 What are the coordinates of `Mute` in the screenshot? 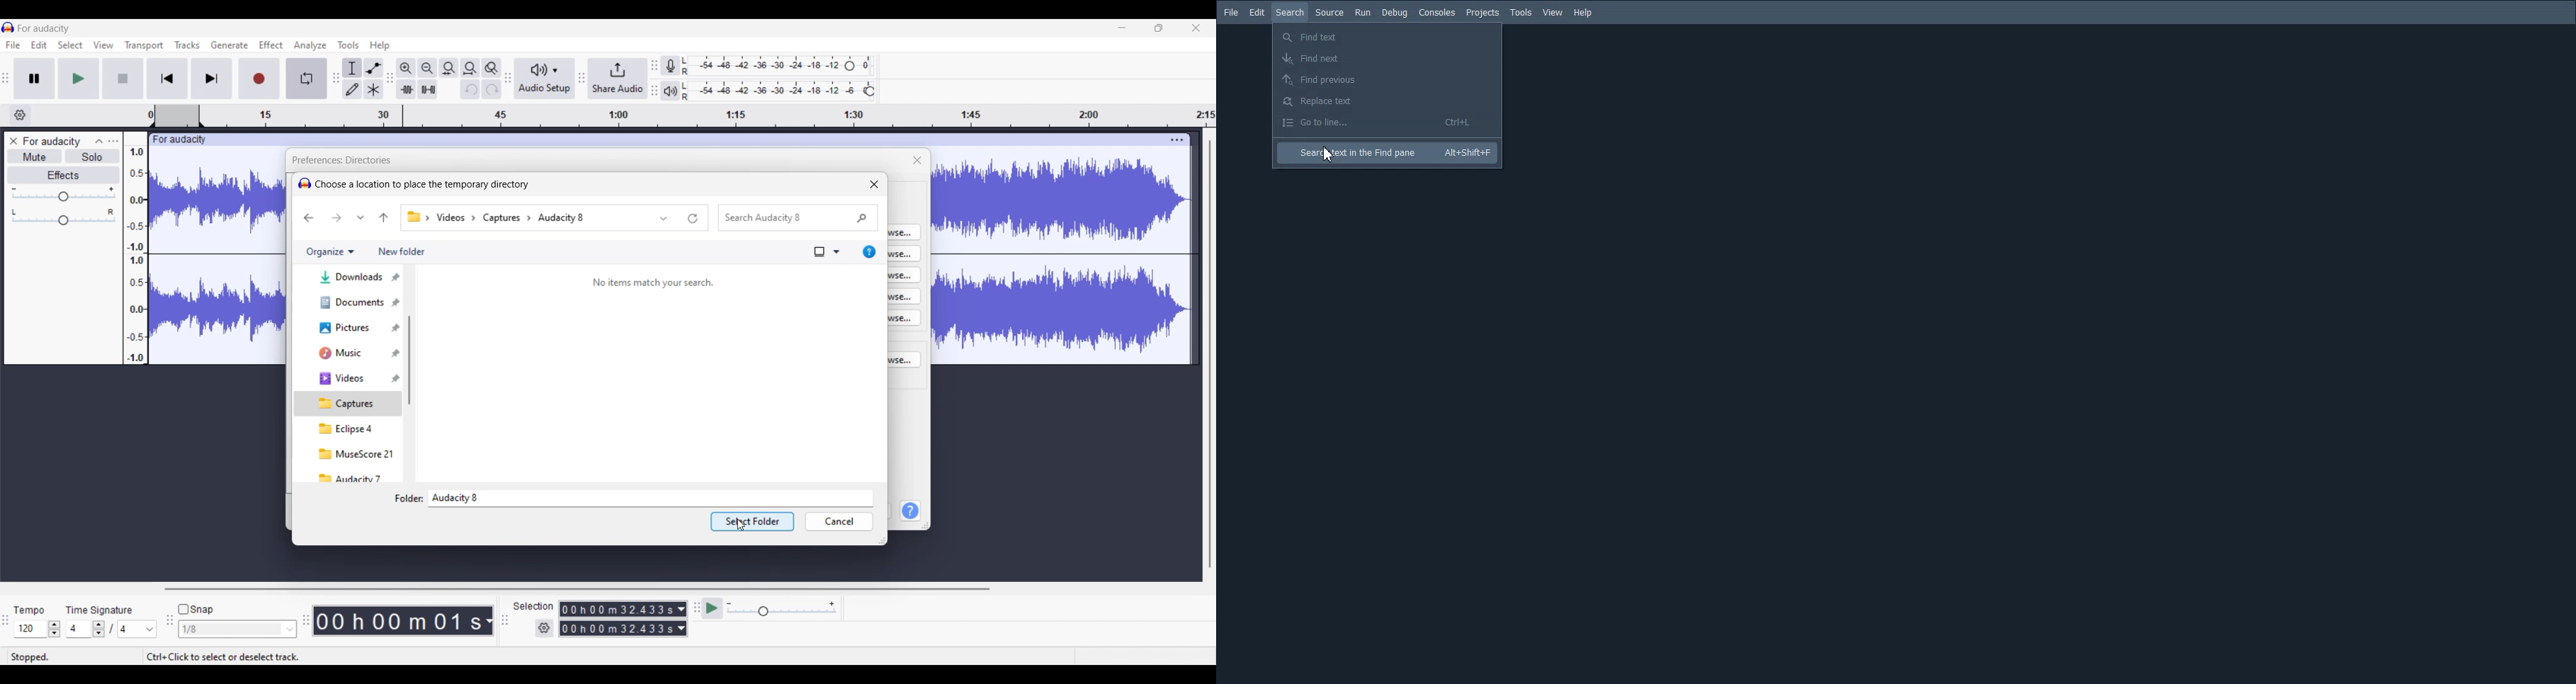 It's located at (36, 157).